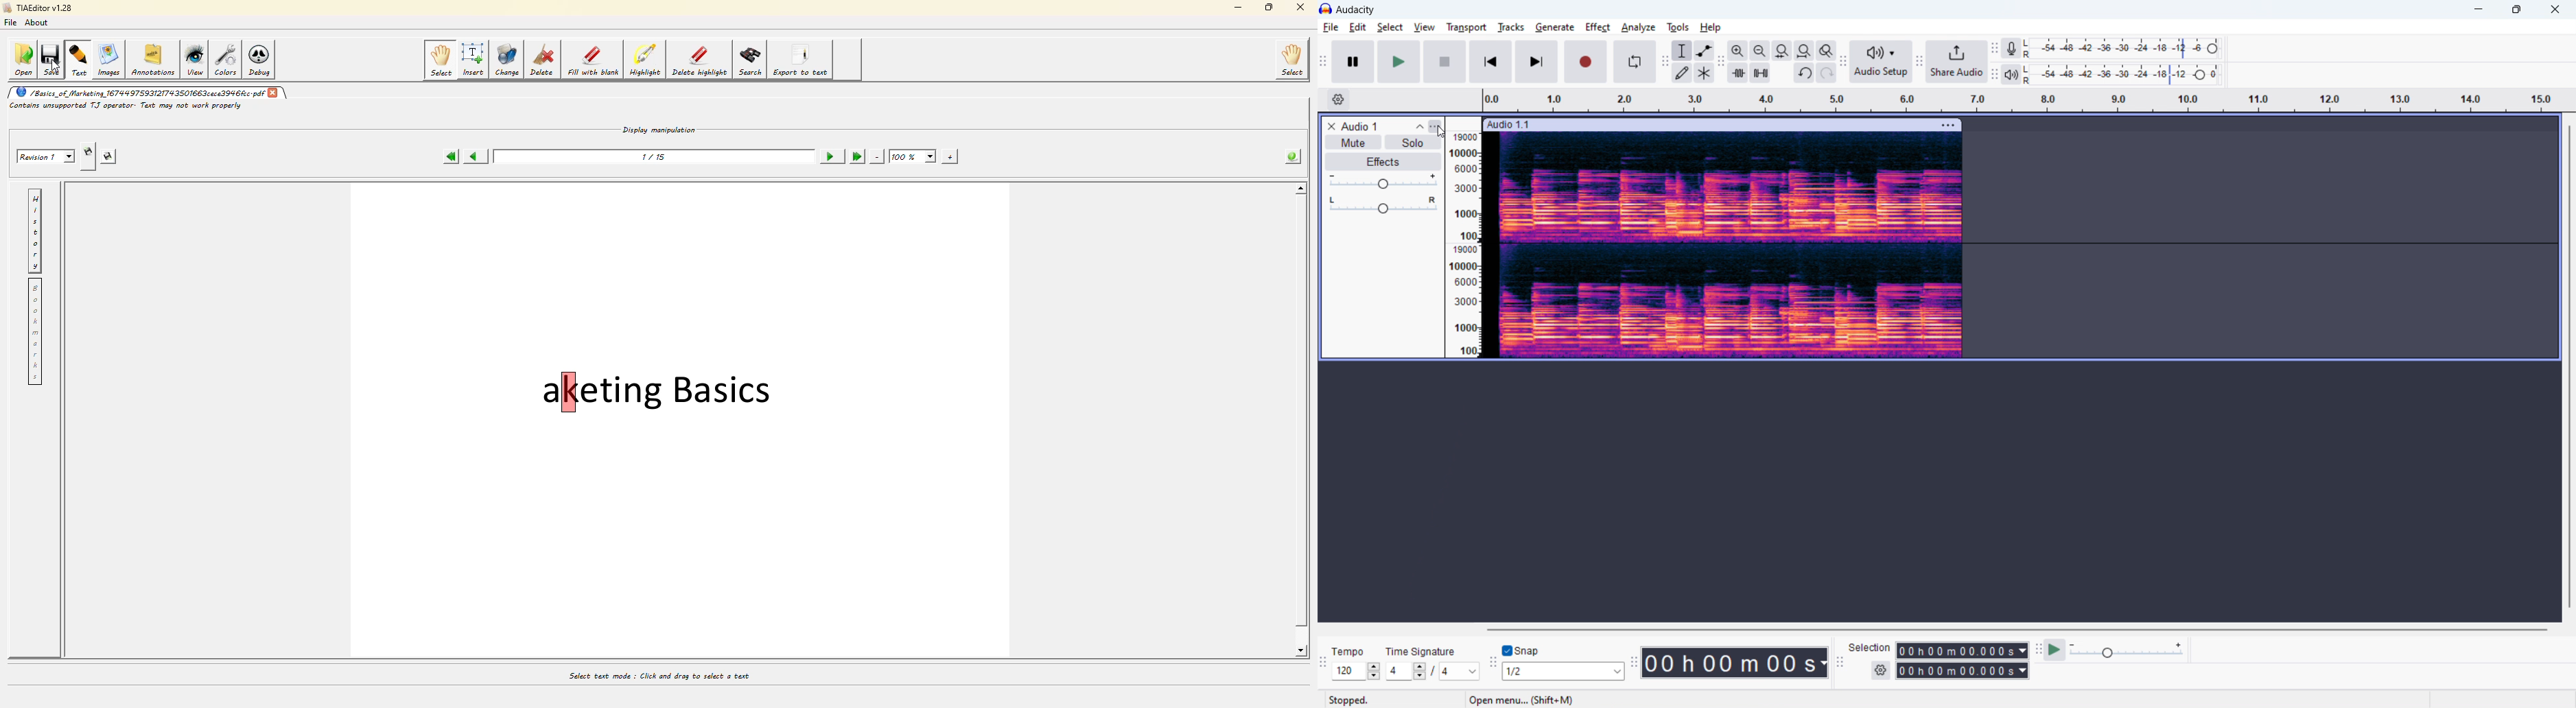 The width and height of the screenshot is (2576, 728). I want to click on solo, so click(1413, 142).